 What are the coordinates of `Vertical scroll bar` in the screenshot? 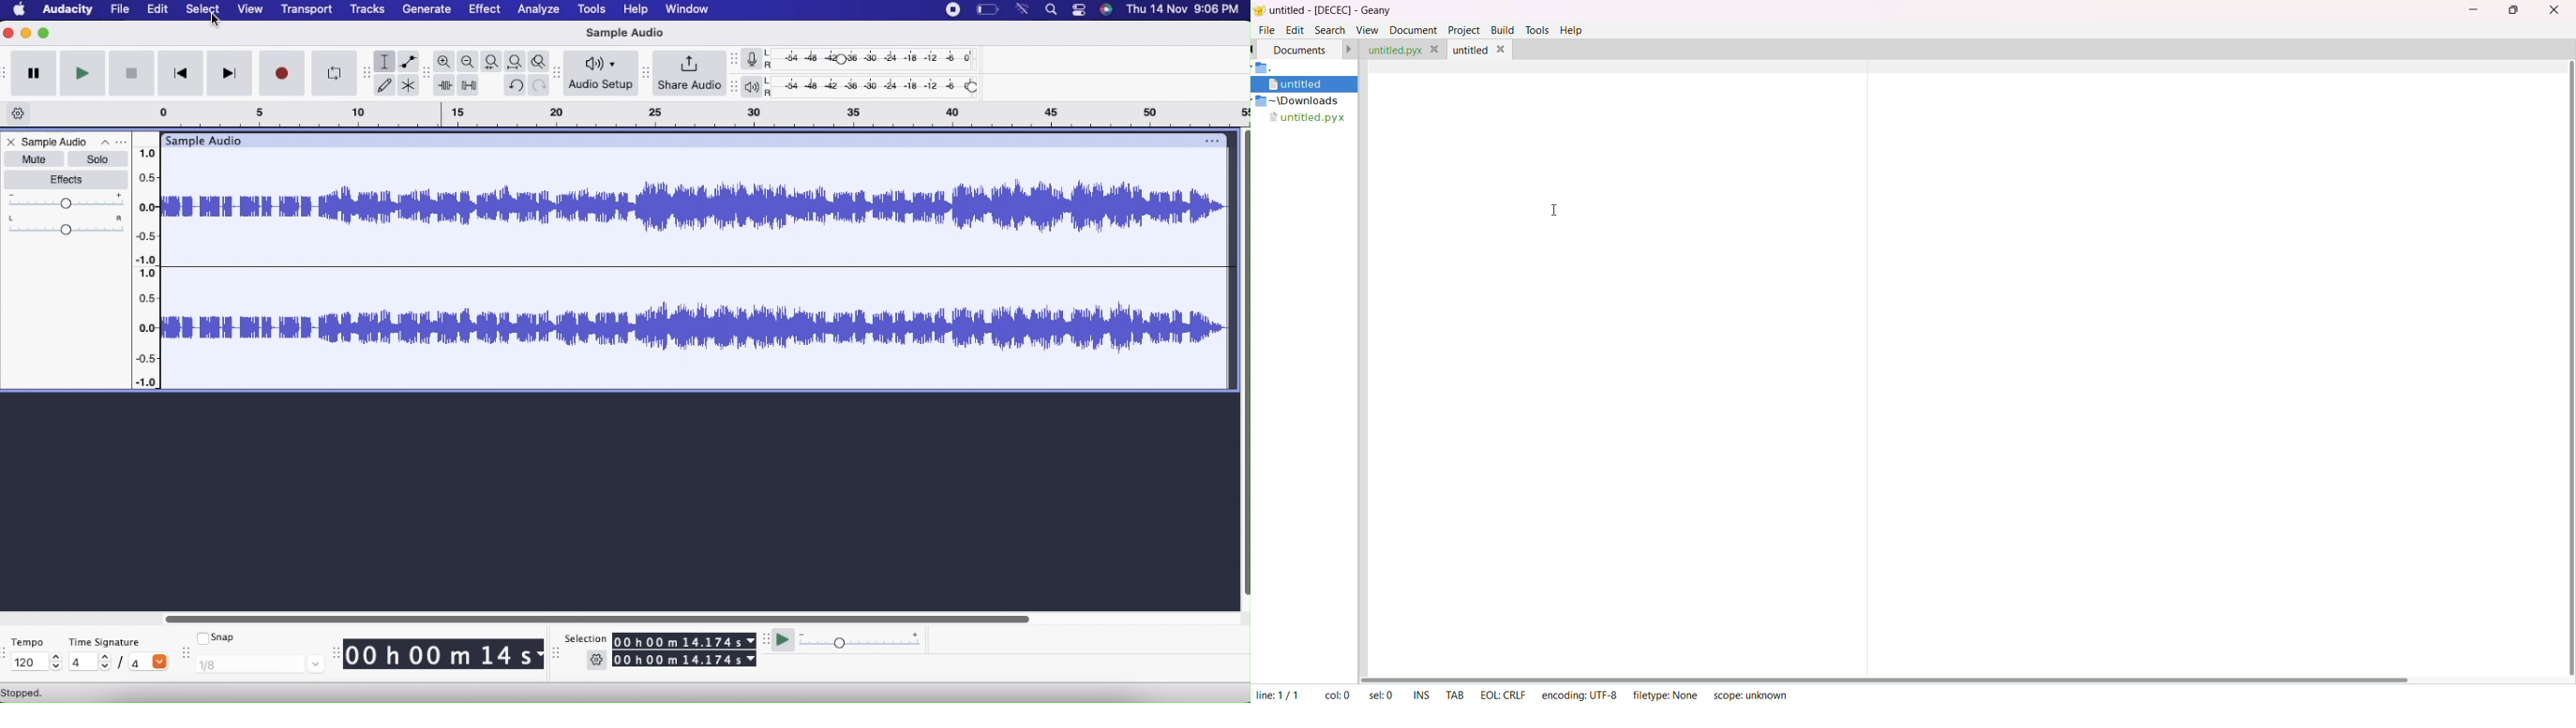 It's located at (1243, 362).